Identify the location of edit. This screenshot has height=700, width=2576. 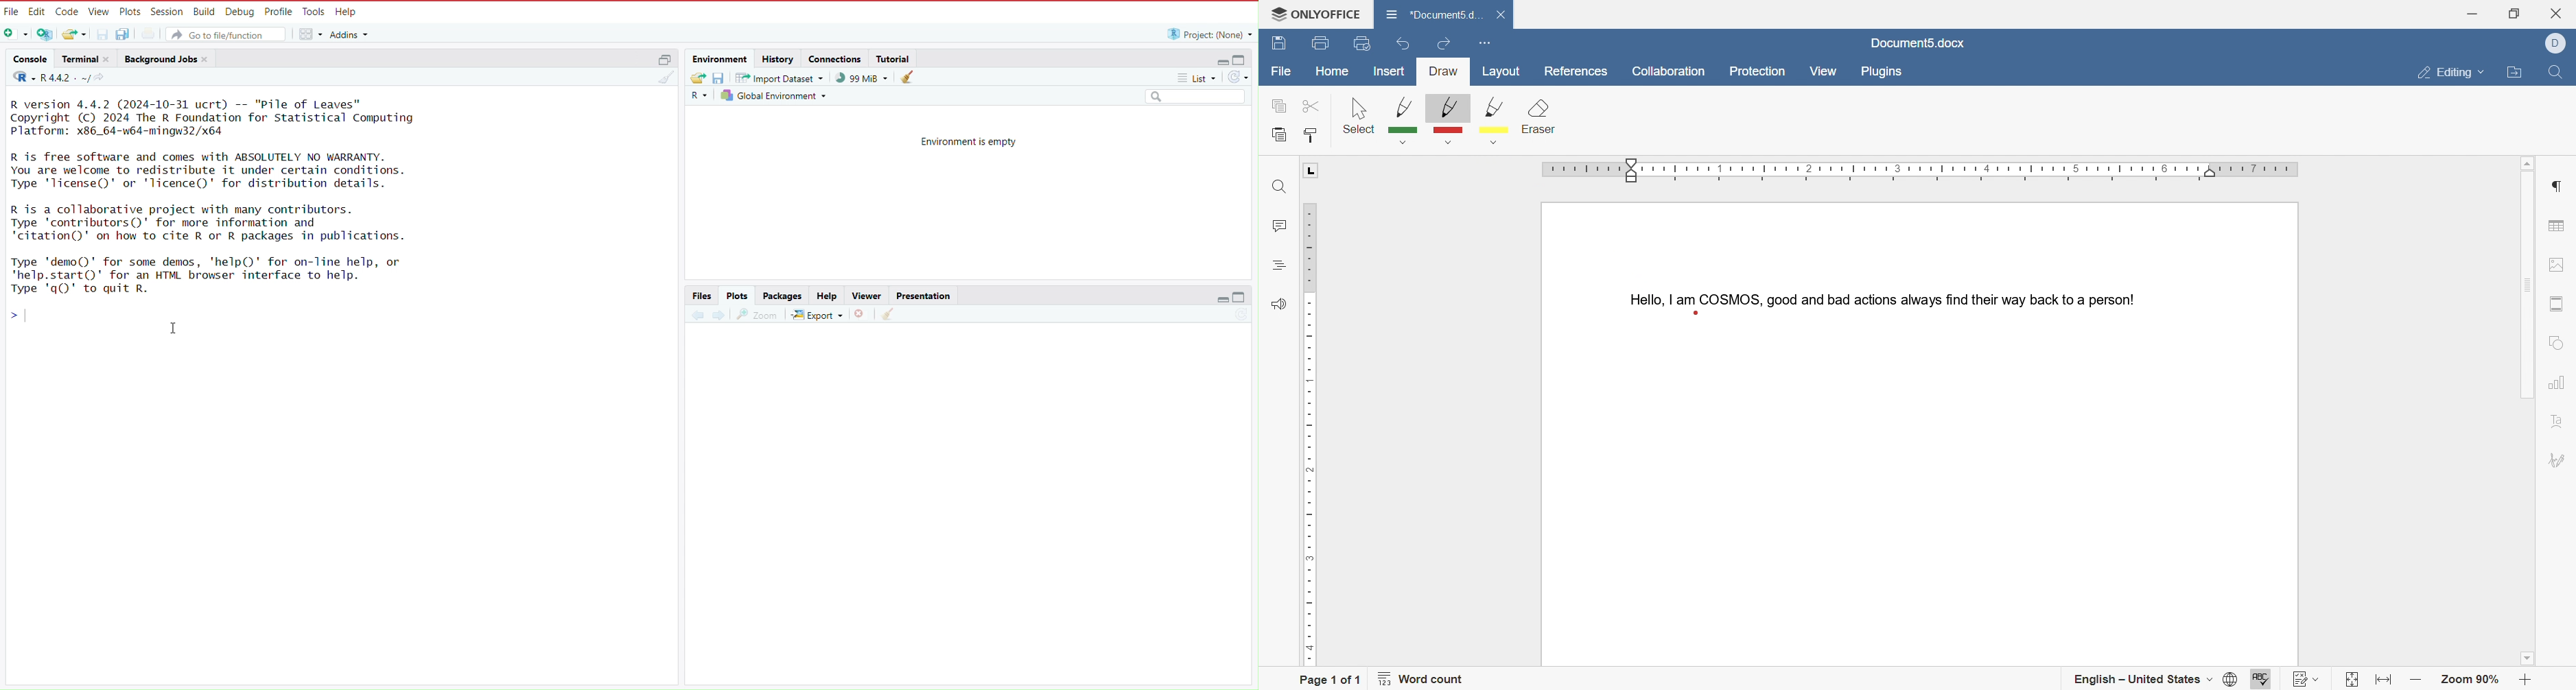
(38, 10).